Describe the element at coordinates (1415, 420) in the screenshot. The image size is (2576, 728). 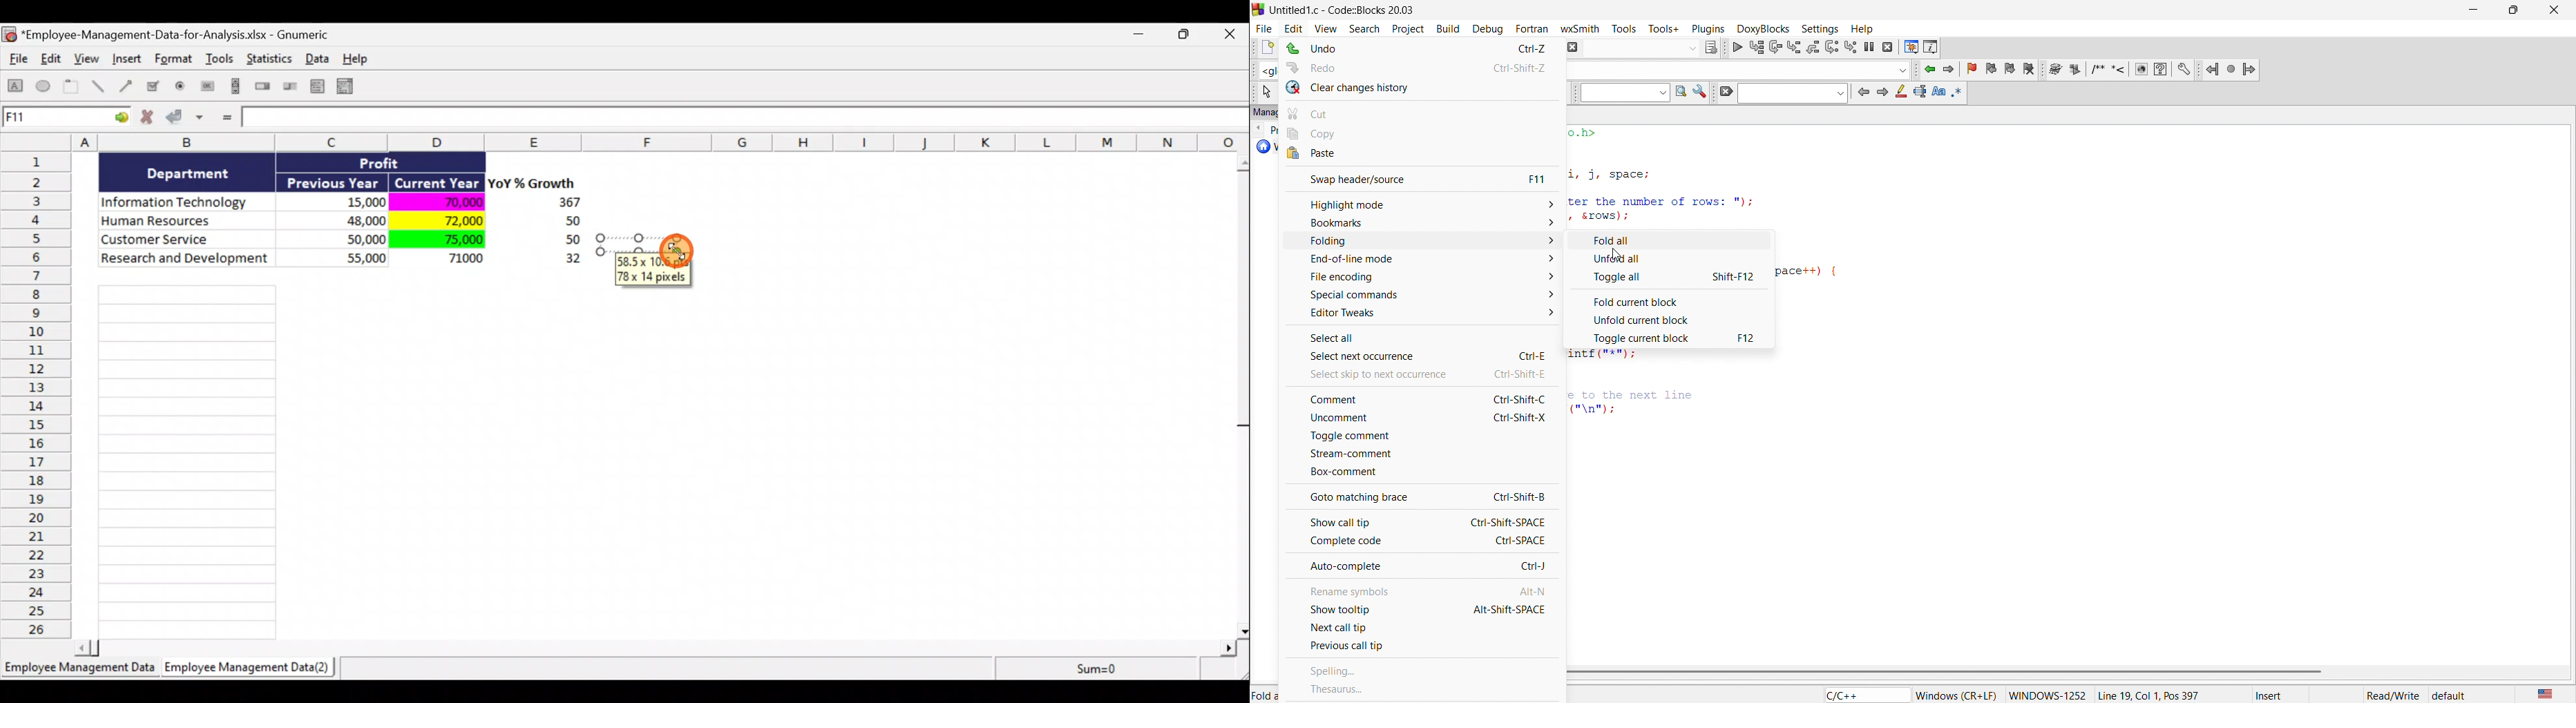
I see `uncomment` at that location.